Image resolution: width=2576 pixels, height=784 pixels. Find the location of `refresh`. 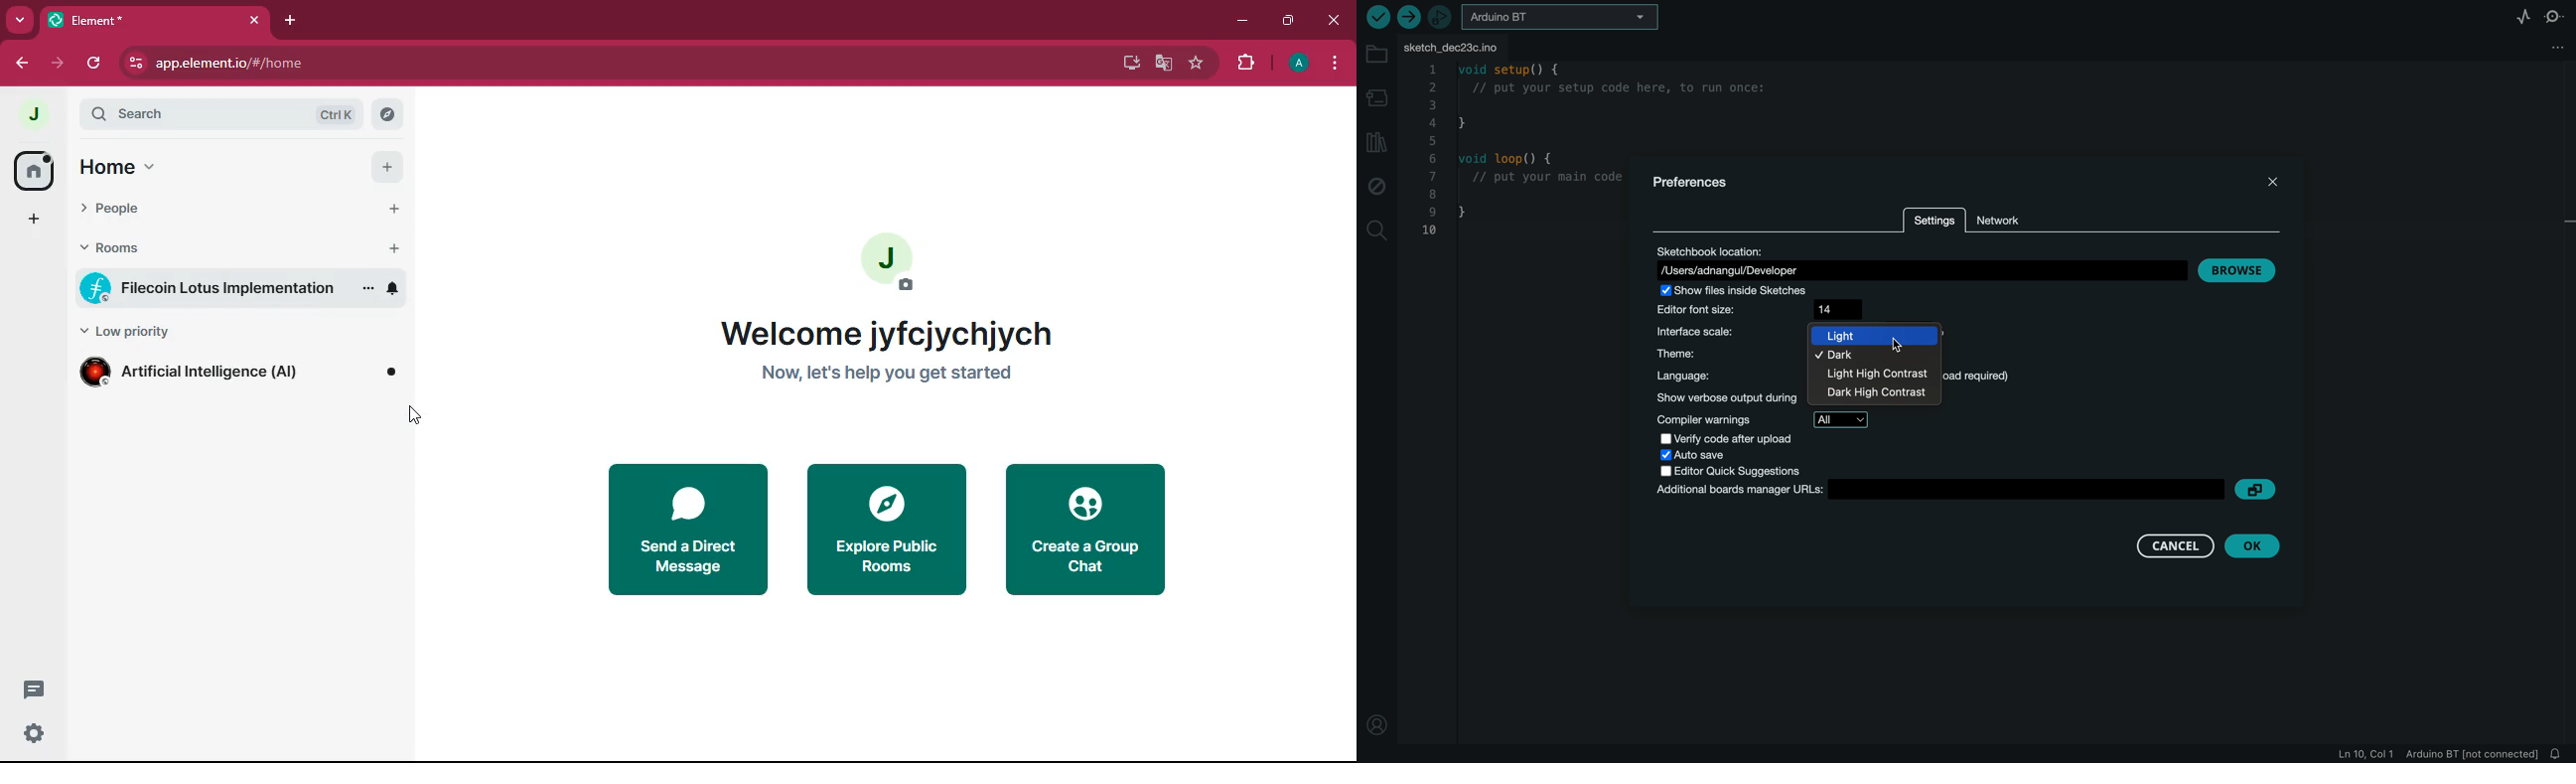

refresh is located at coordinates (97, 63).